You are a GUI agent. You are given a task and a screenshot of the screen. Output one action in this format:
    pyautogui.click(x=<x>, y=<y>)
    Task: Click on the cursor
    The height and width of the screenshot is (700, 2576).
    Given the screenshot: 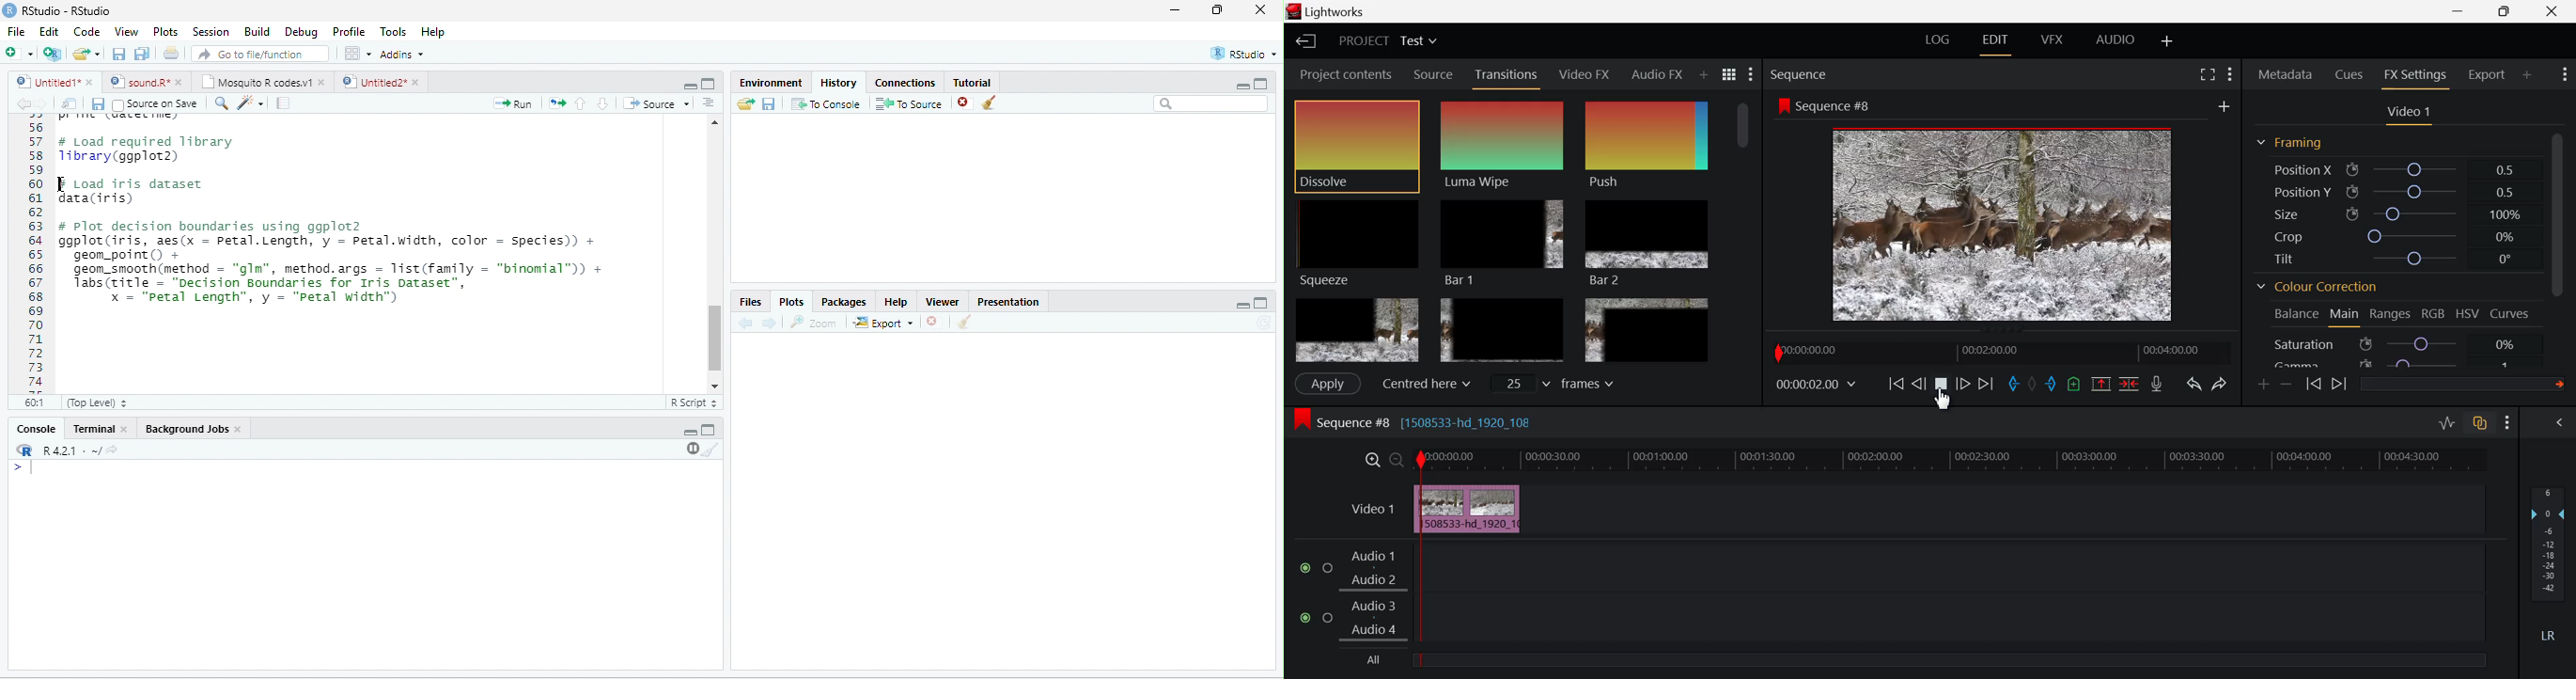 What is the action you would take?
    pyautogui.click(x=64, y=184)
    